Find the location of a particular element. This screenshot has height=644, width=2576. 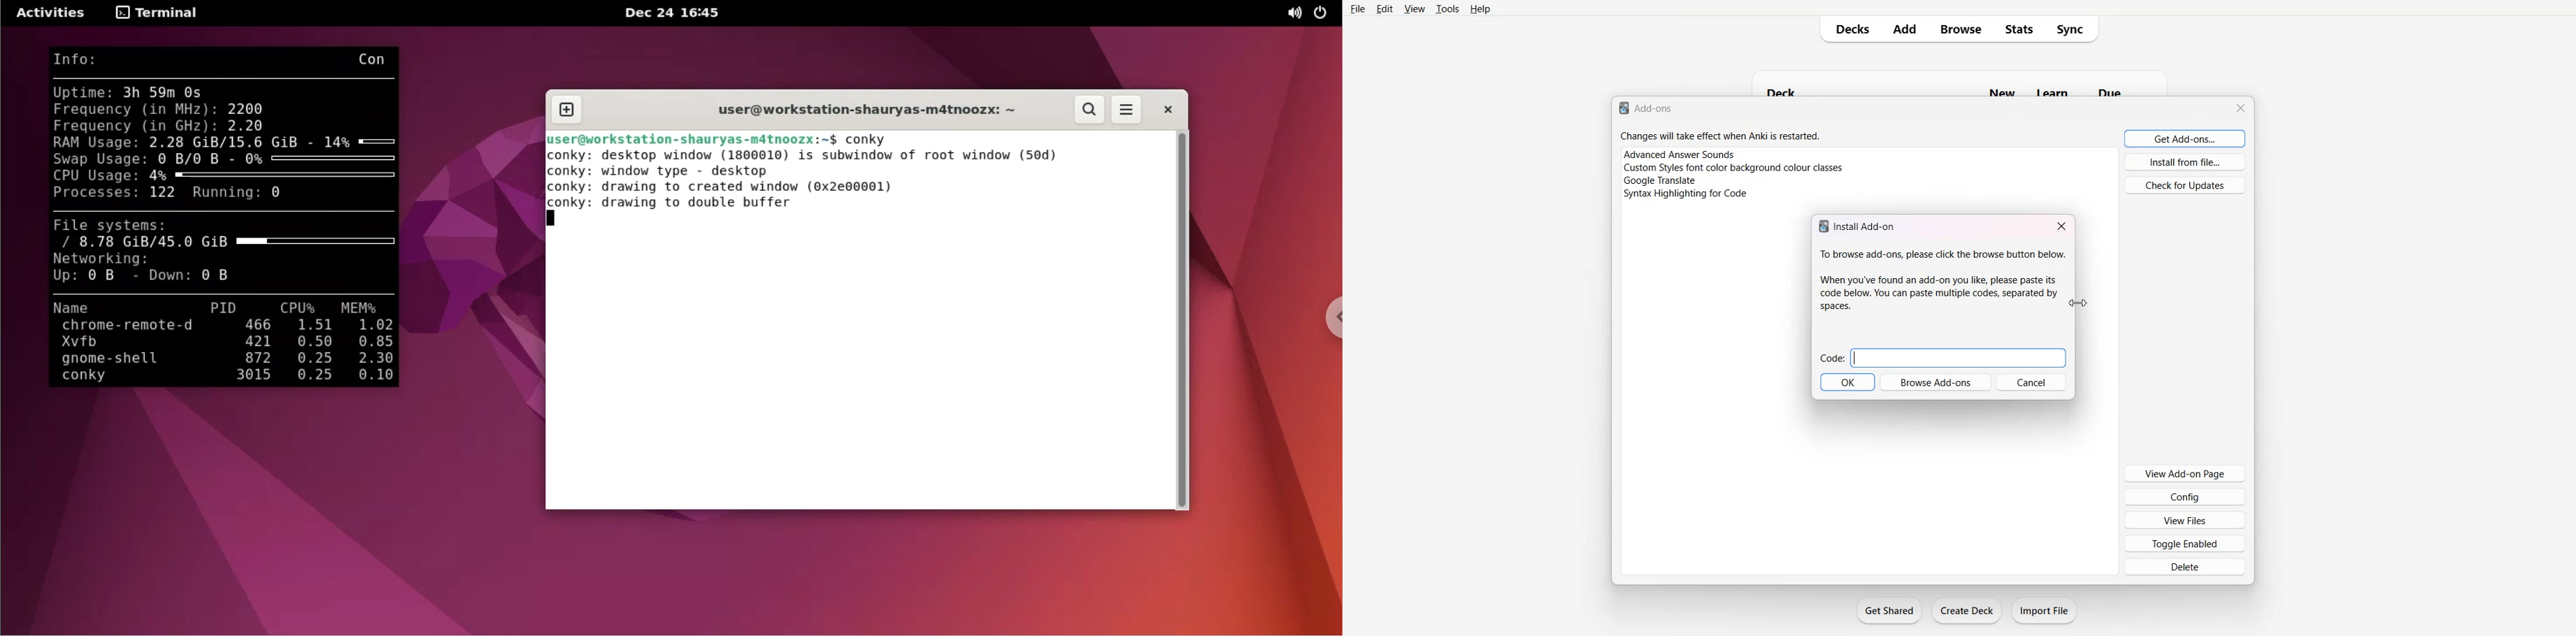

Check for Updates is located at coordinates (2185, 185).